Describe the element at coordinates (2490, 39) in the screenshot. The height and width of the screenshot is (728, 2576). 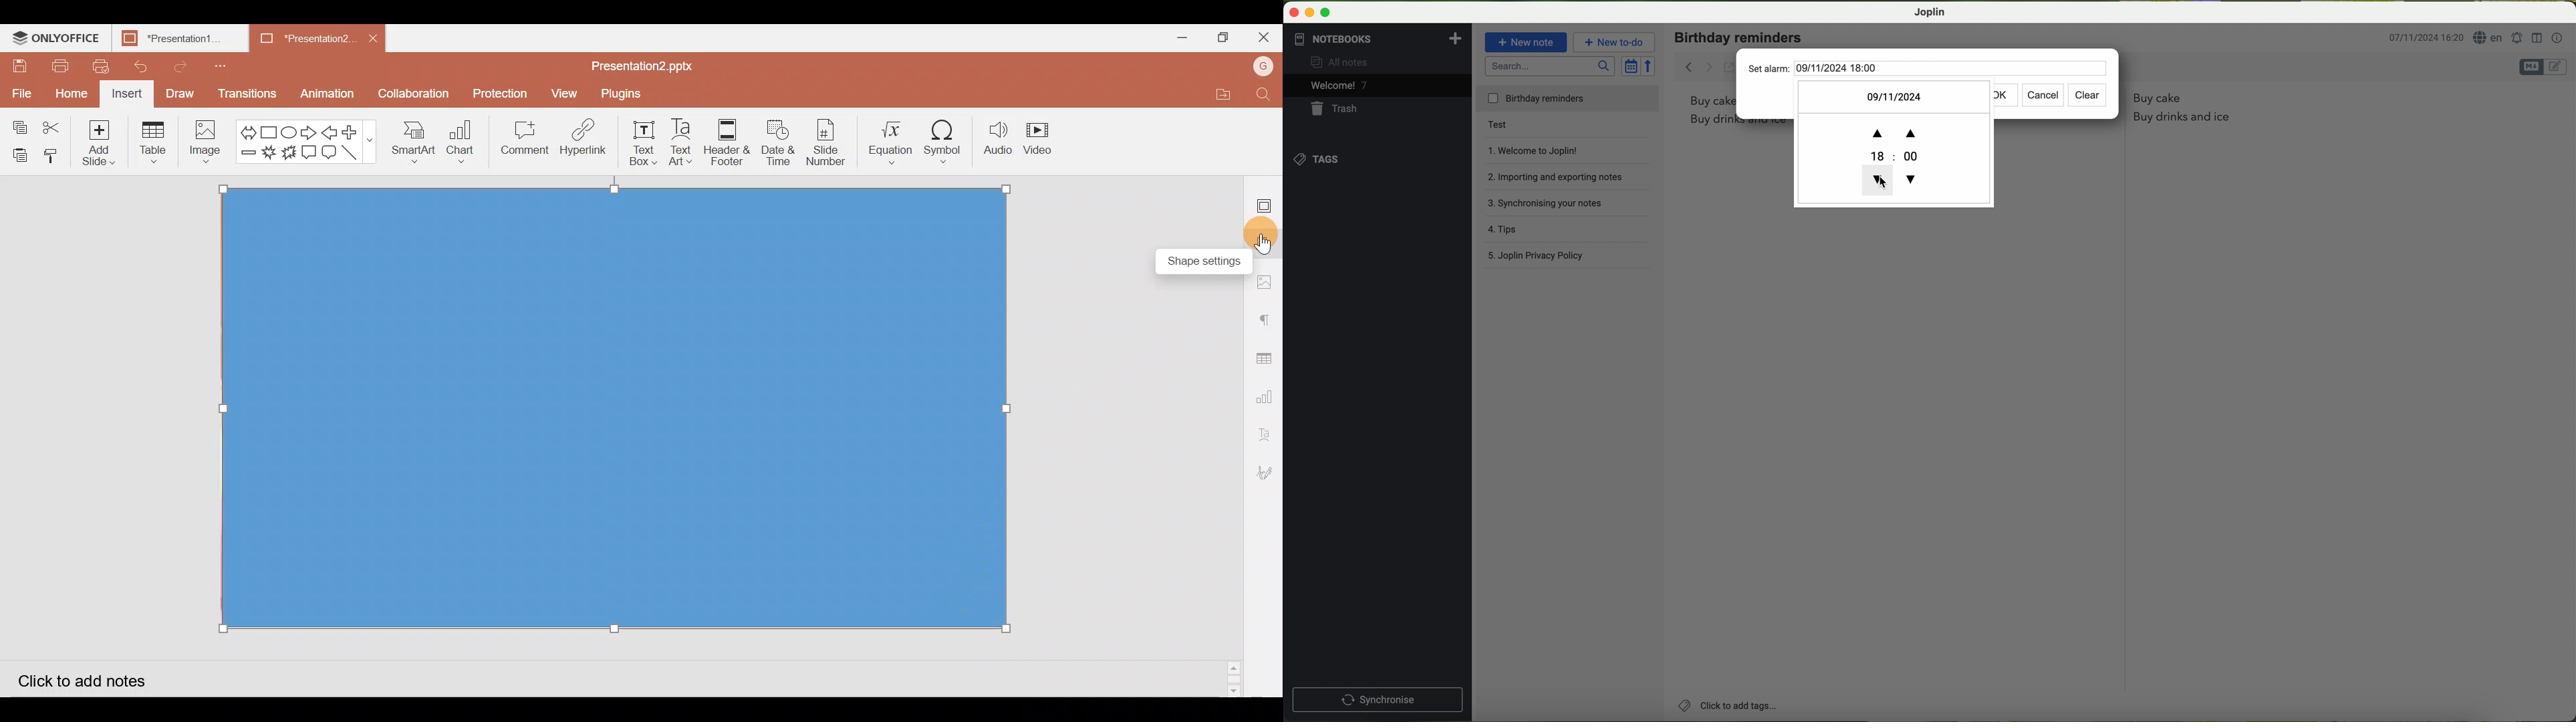
I see `language` at that location.